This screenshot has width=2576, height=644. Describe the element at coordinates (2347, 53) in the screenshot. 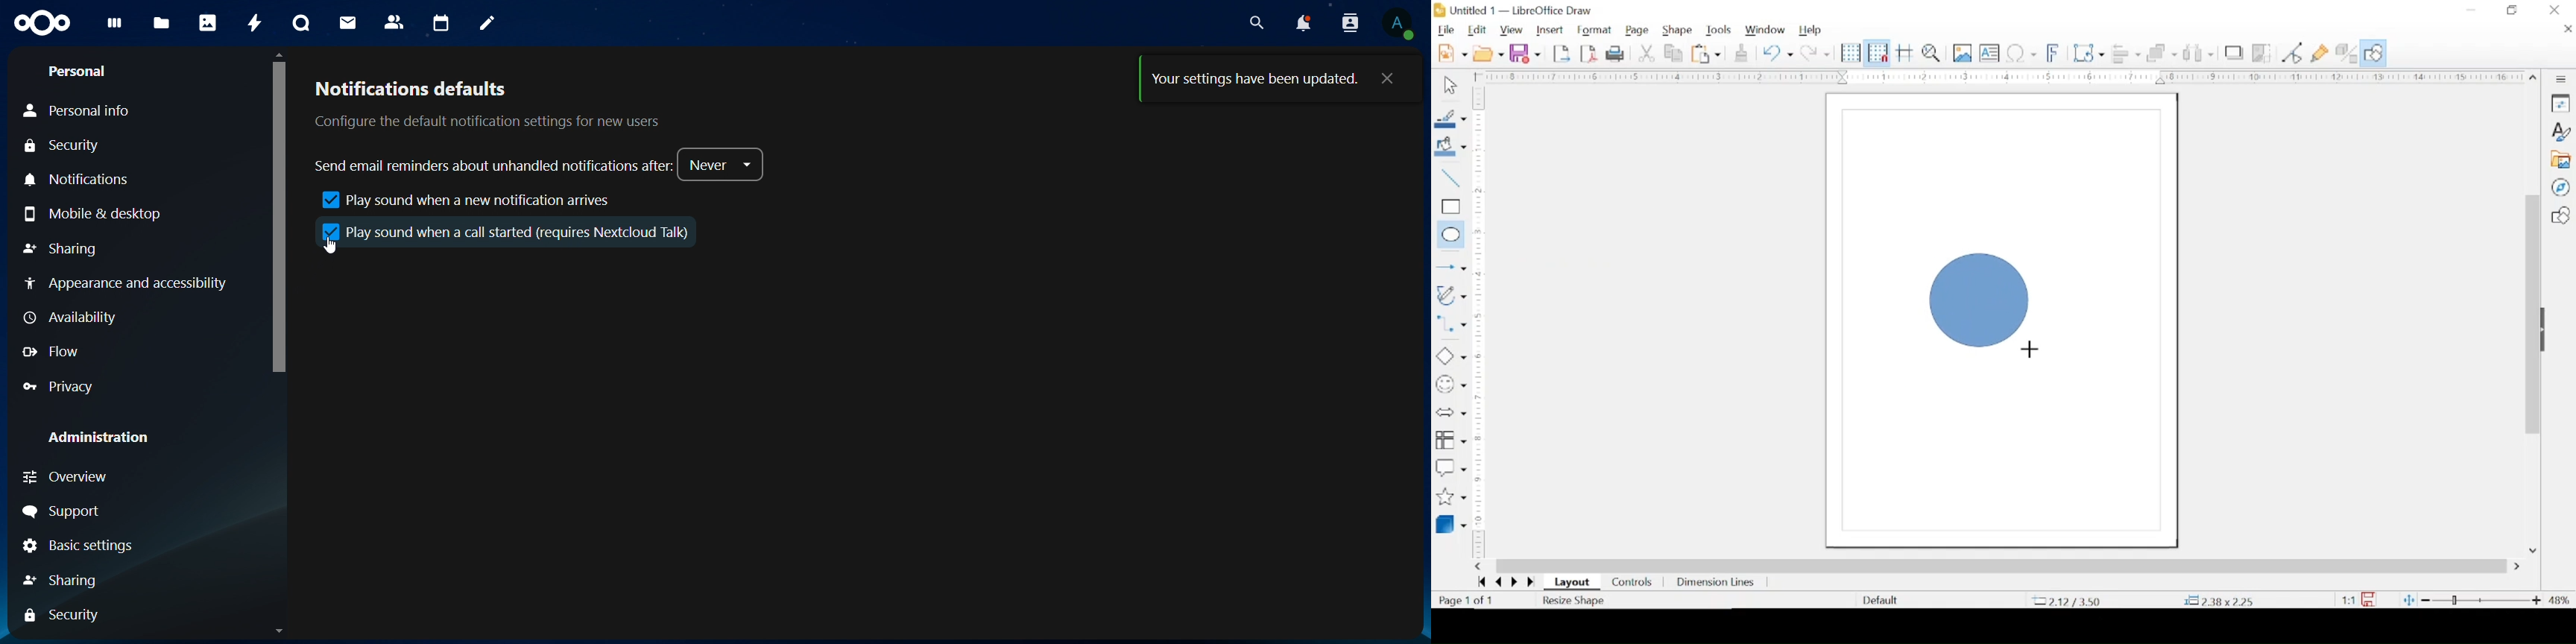

I see `toggle extrusion` at that location.